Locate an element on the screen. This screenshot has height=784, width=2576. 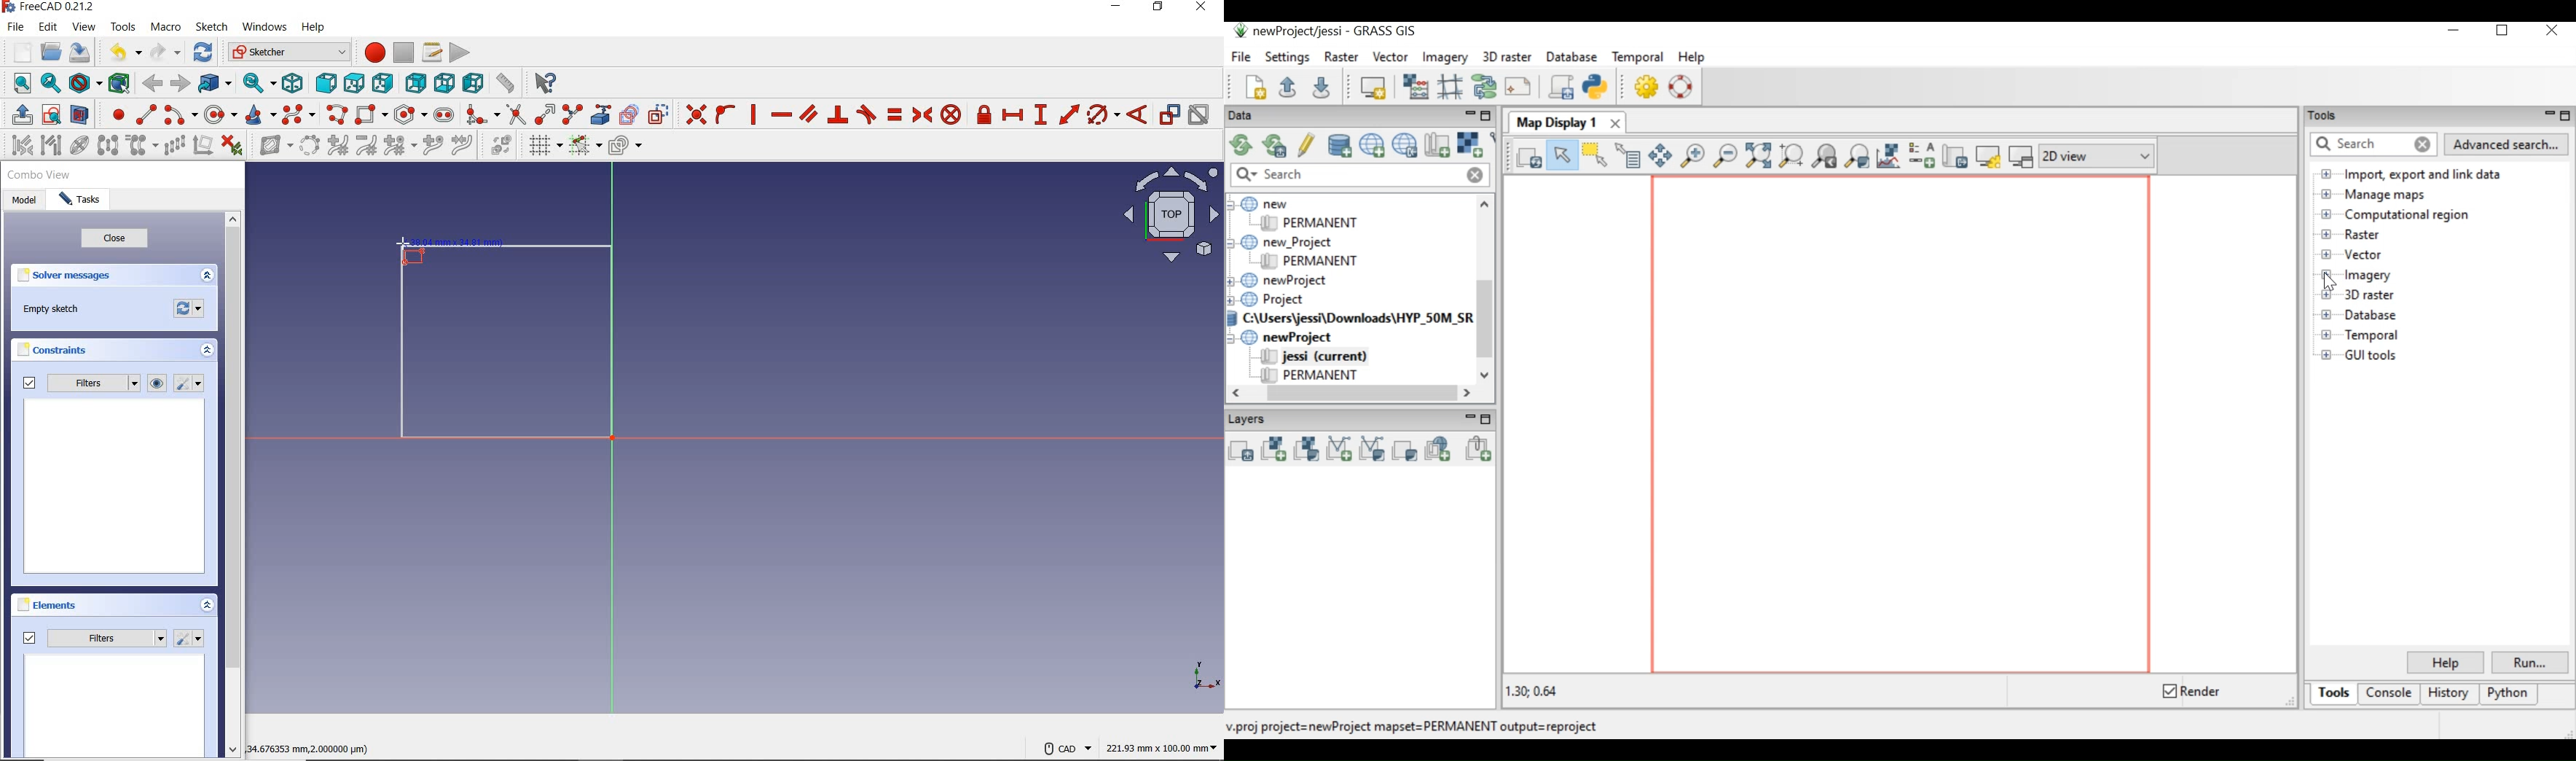
constrain vertically is located at coordinates (755, 117).